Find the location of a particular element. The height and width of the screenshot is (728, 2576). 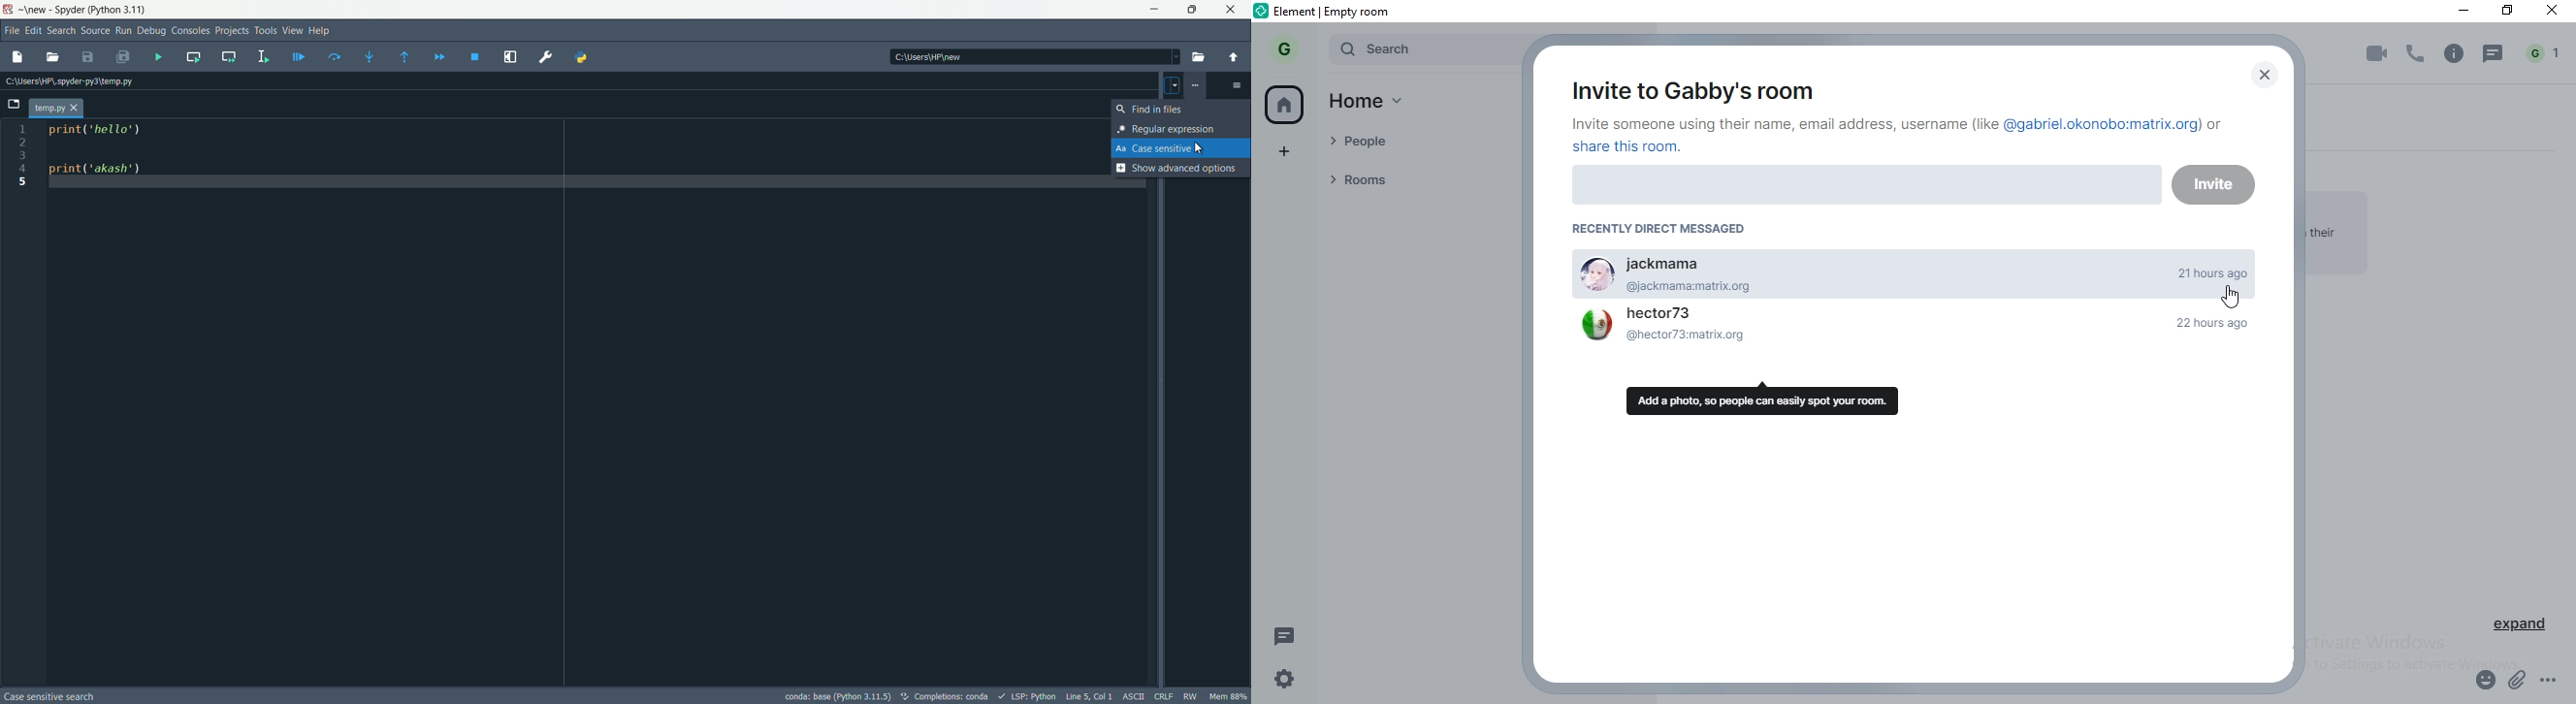

print('hello') print('akash') is located at coordinates (572, 160).